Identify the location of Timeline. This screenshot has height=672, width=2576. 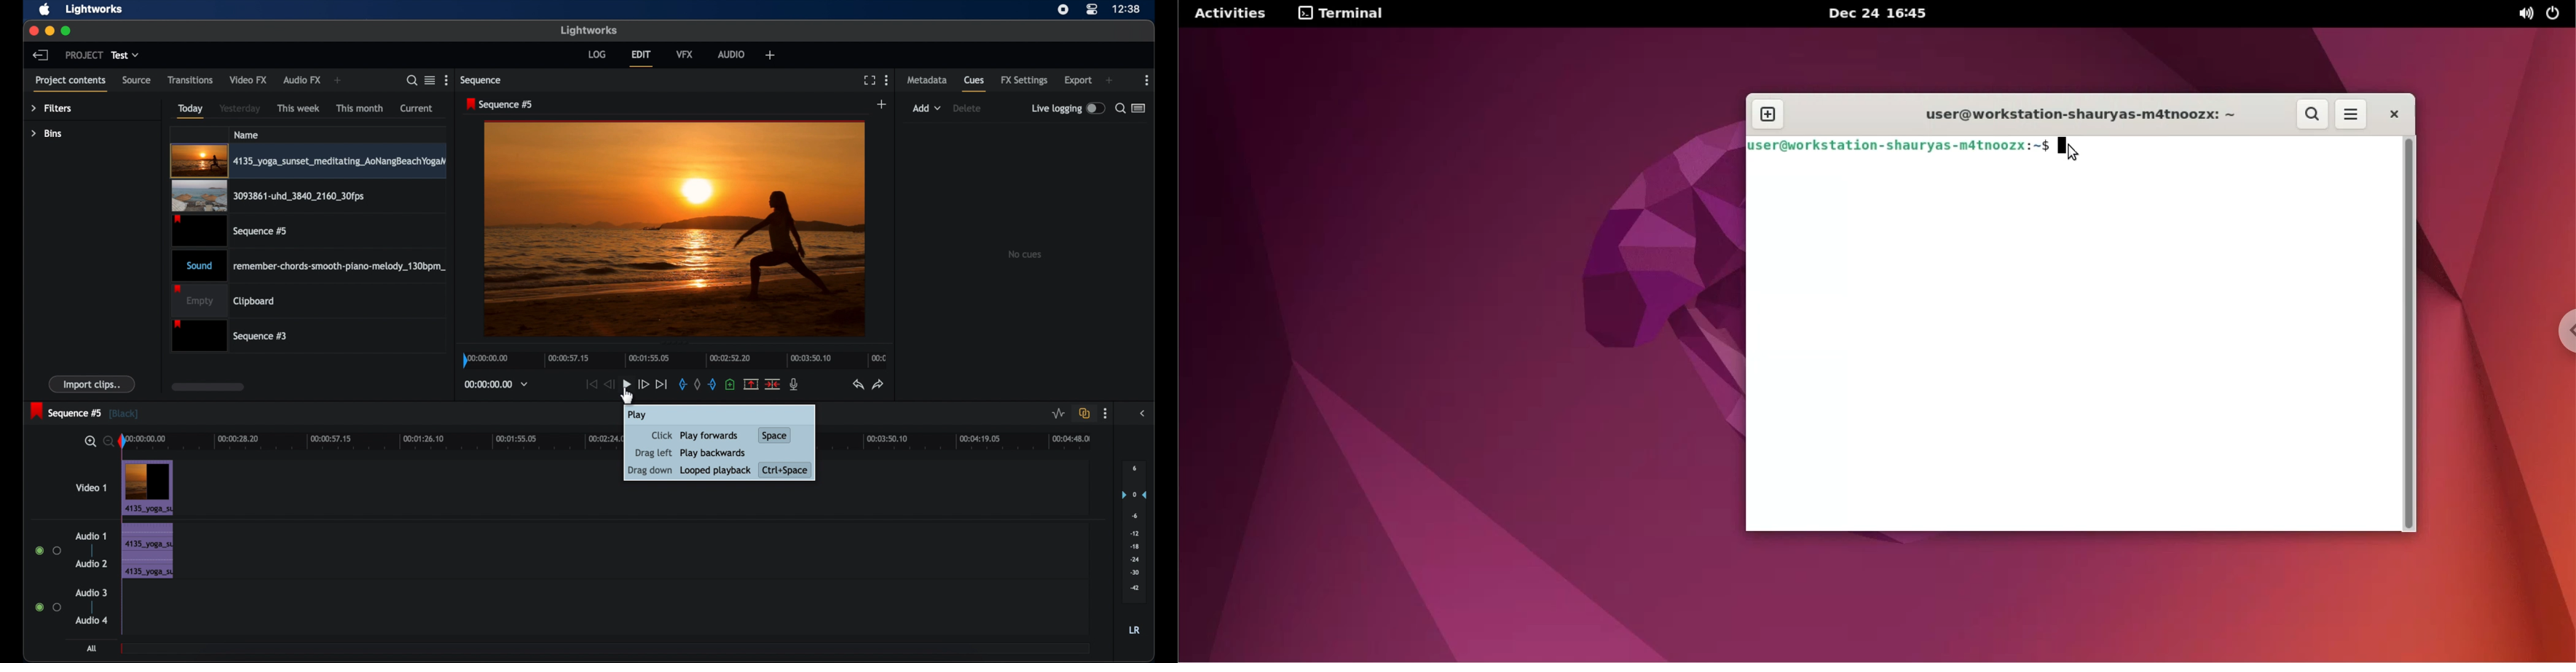
(1006, 440).